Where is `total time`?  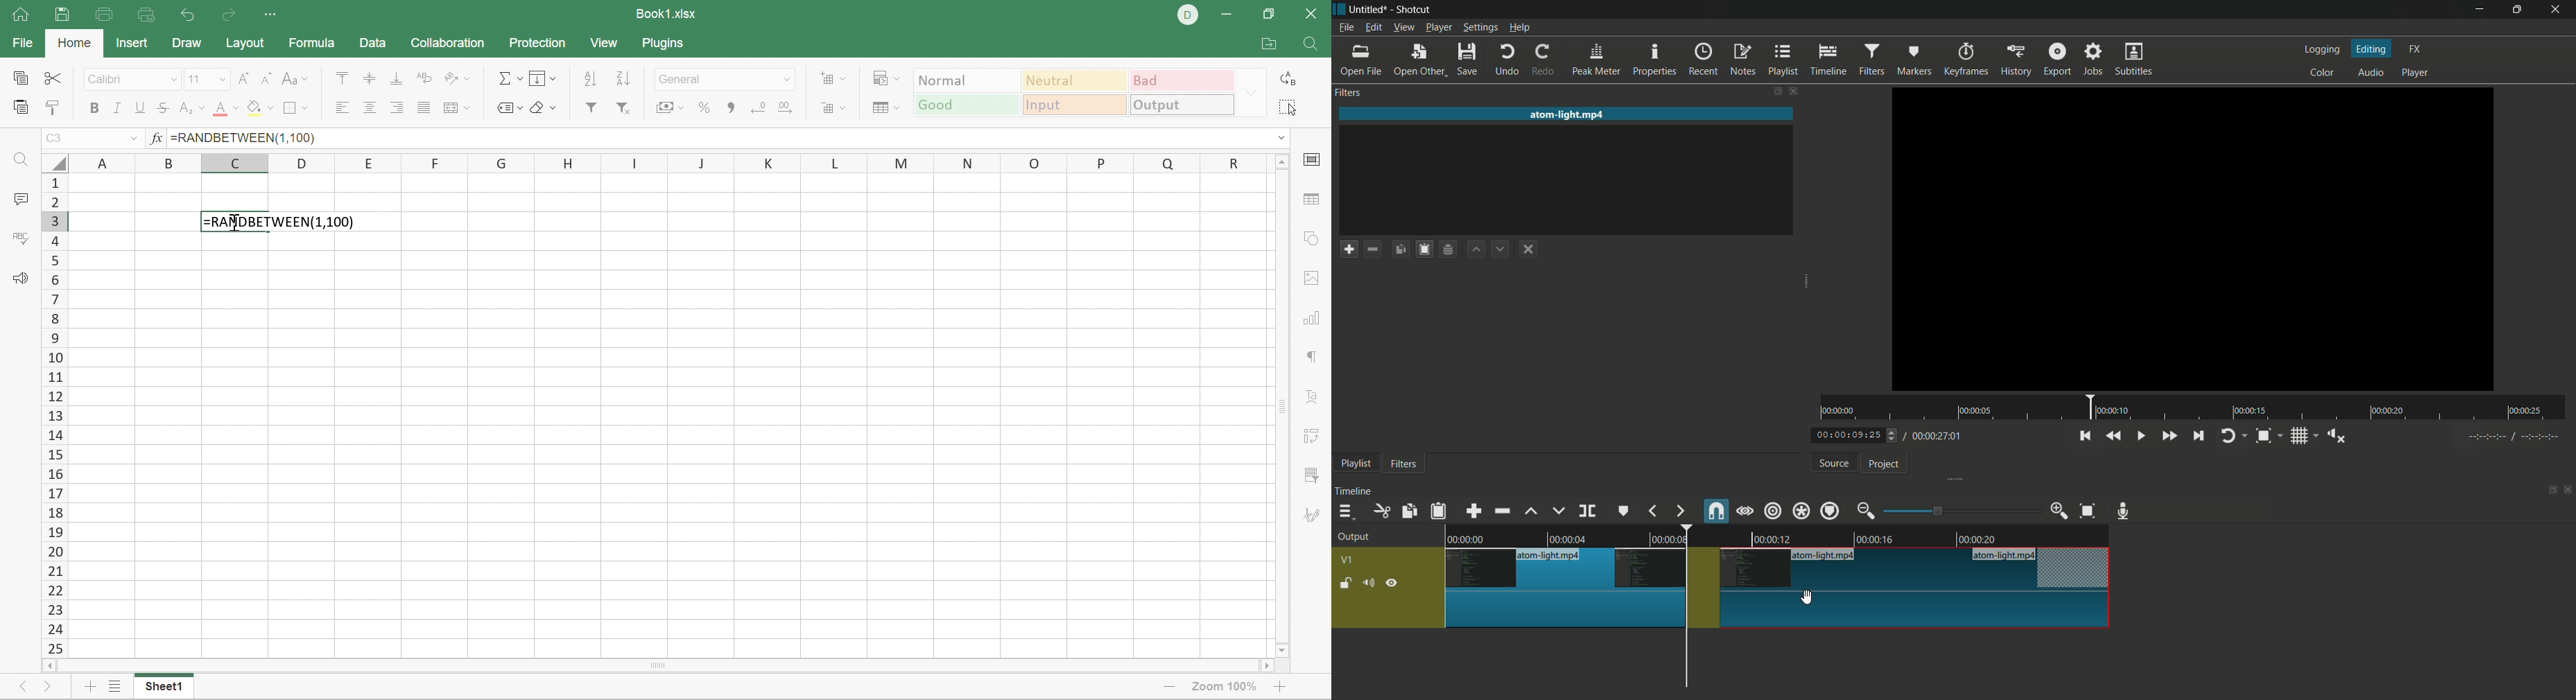
total time is located at coordinates (1936, 436).